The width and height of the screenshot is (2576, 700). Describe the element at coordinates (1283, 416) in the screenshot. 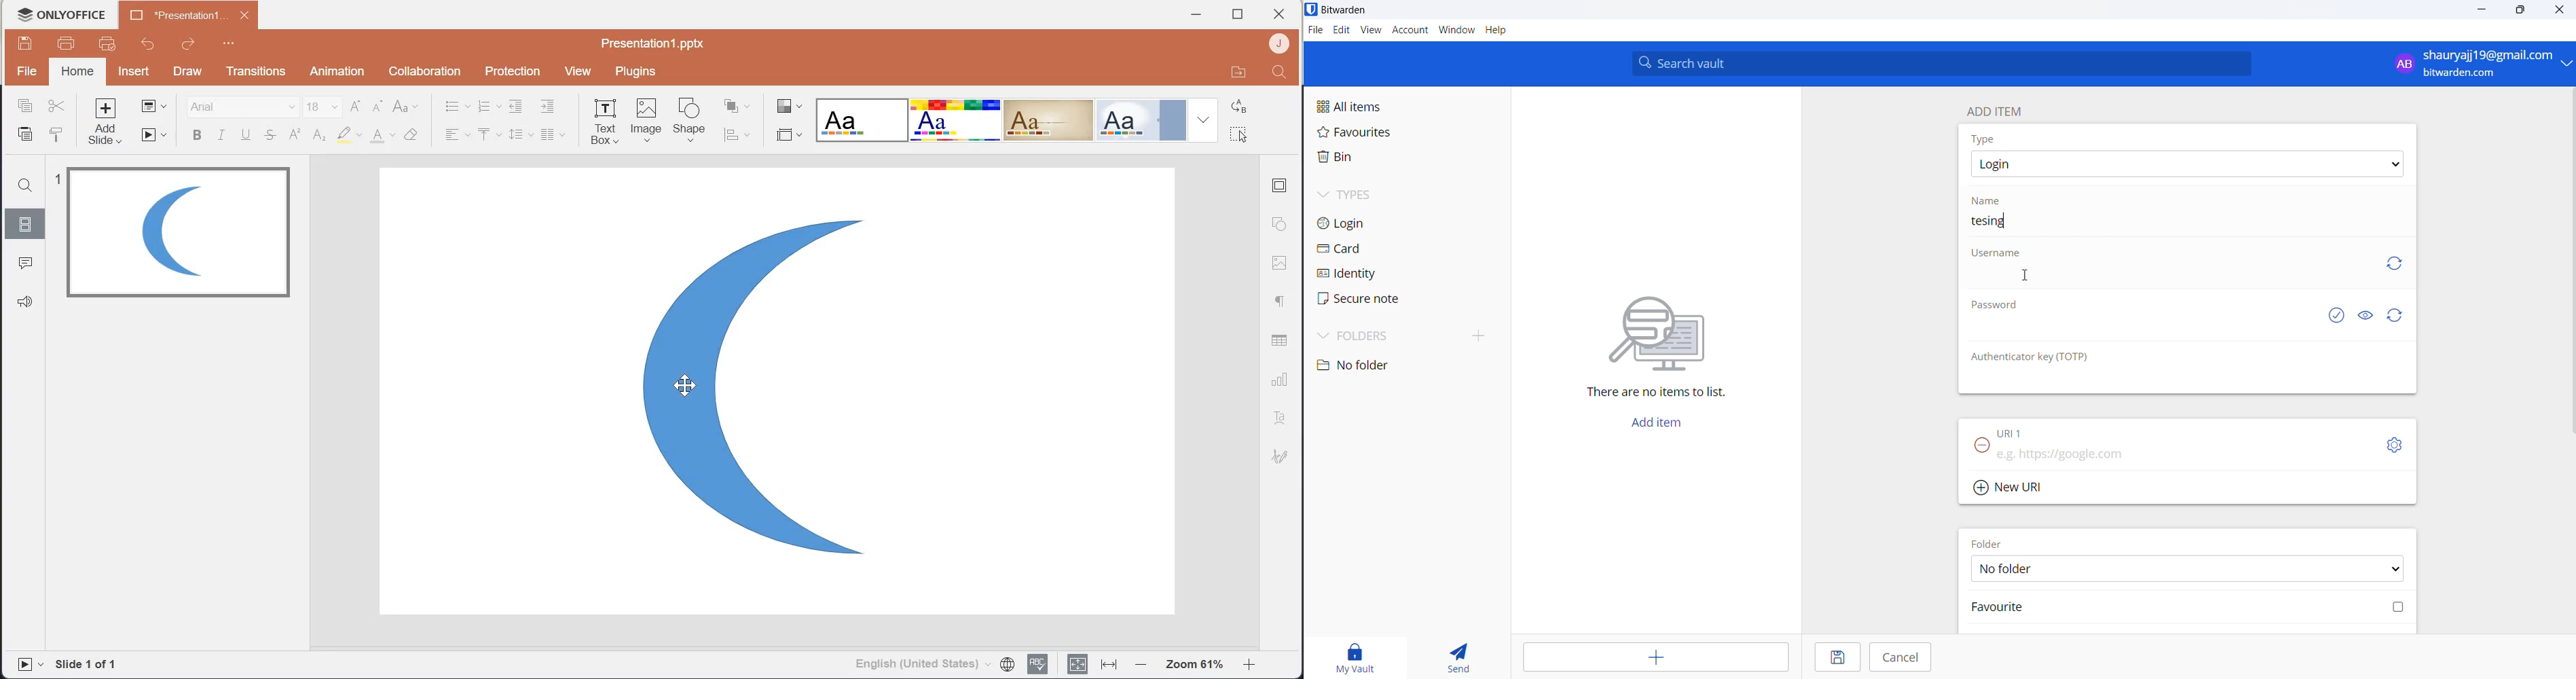

I see `Text` at that location.